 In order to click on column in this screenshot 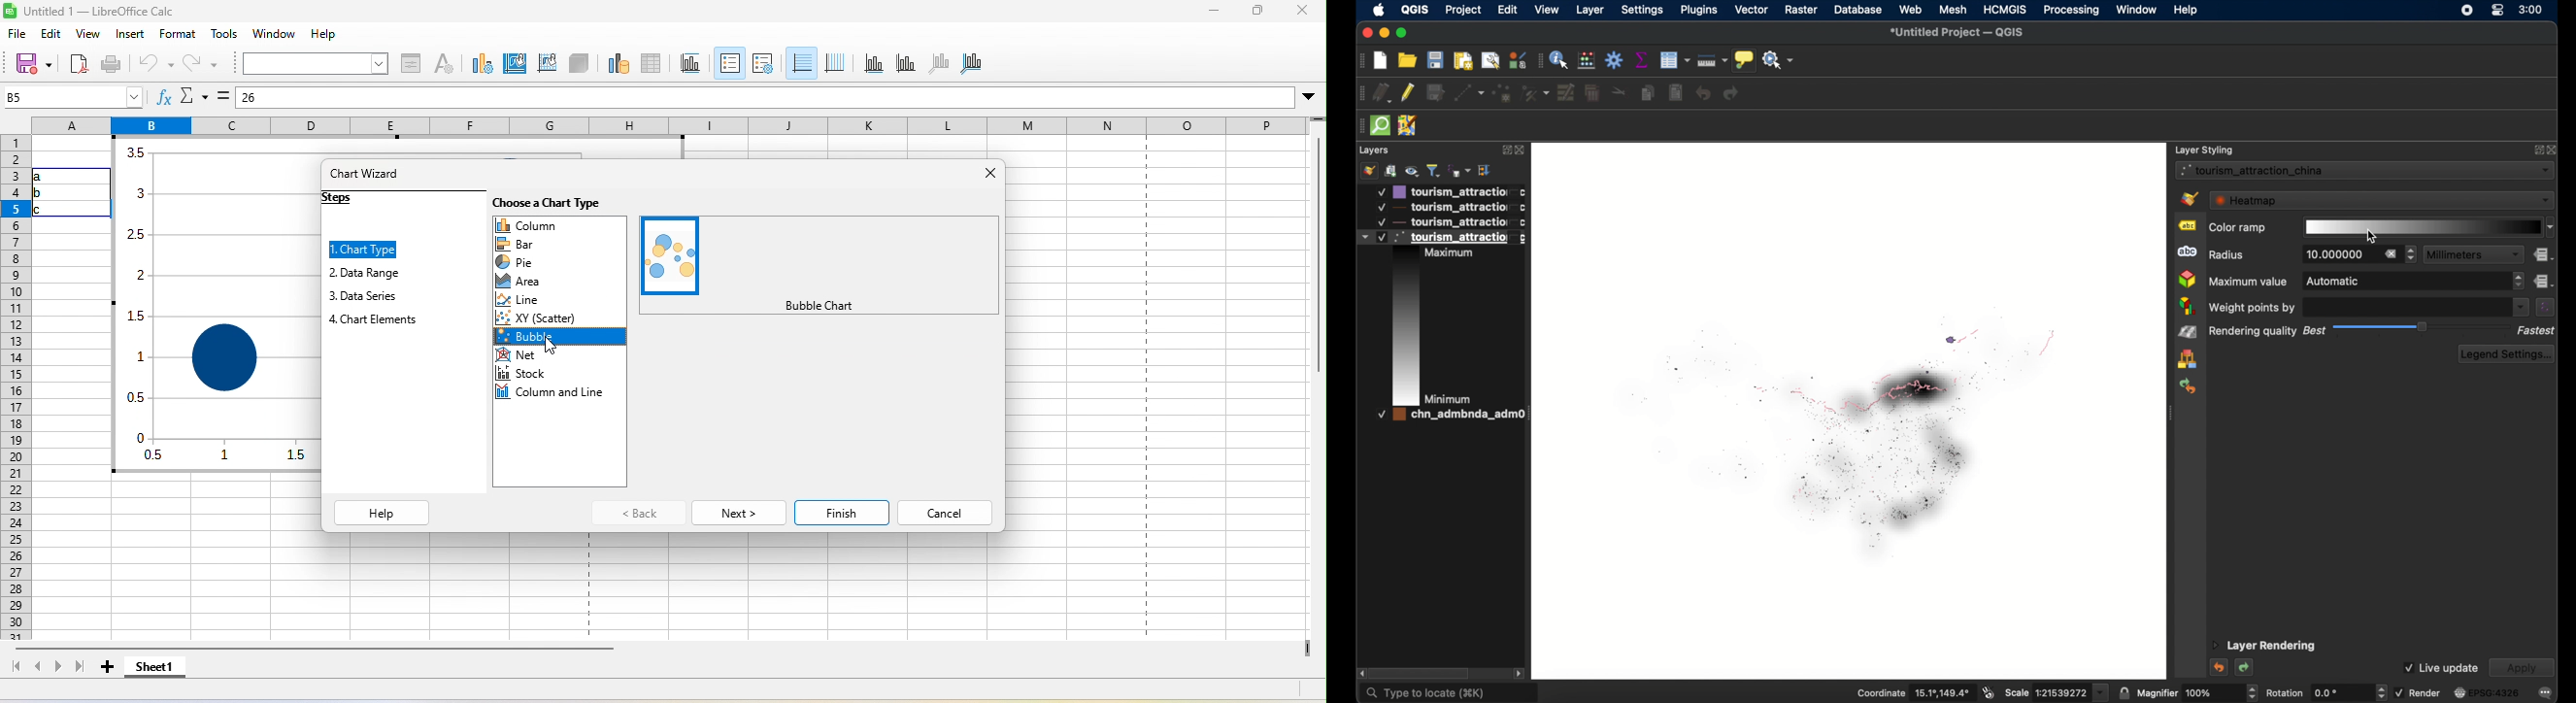, I will do `click(561, 223)`.